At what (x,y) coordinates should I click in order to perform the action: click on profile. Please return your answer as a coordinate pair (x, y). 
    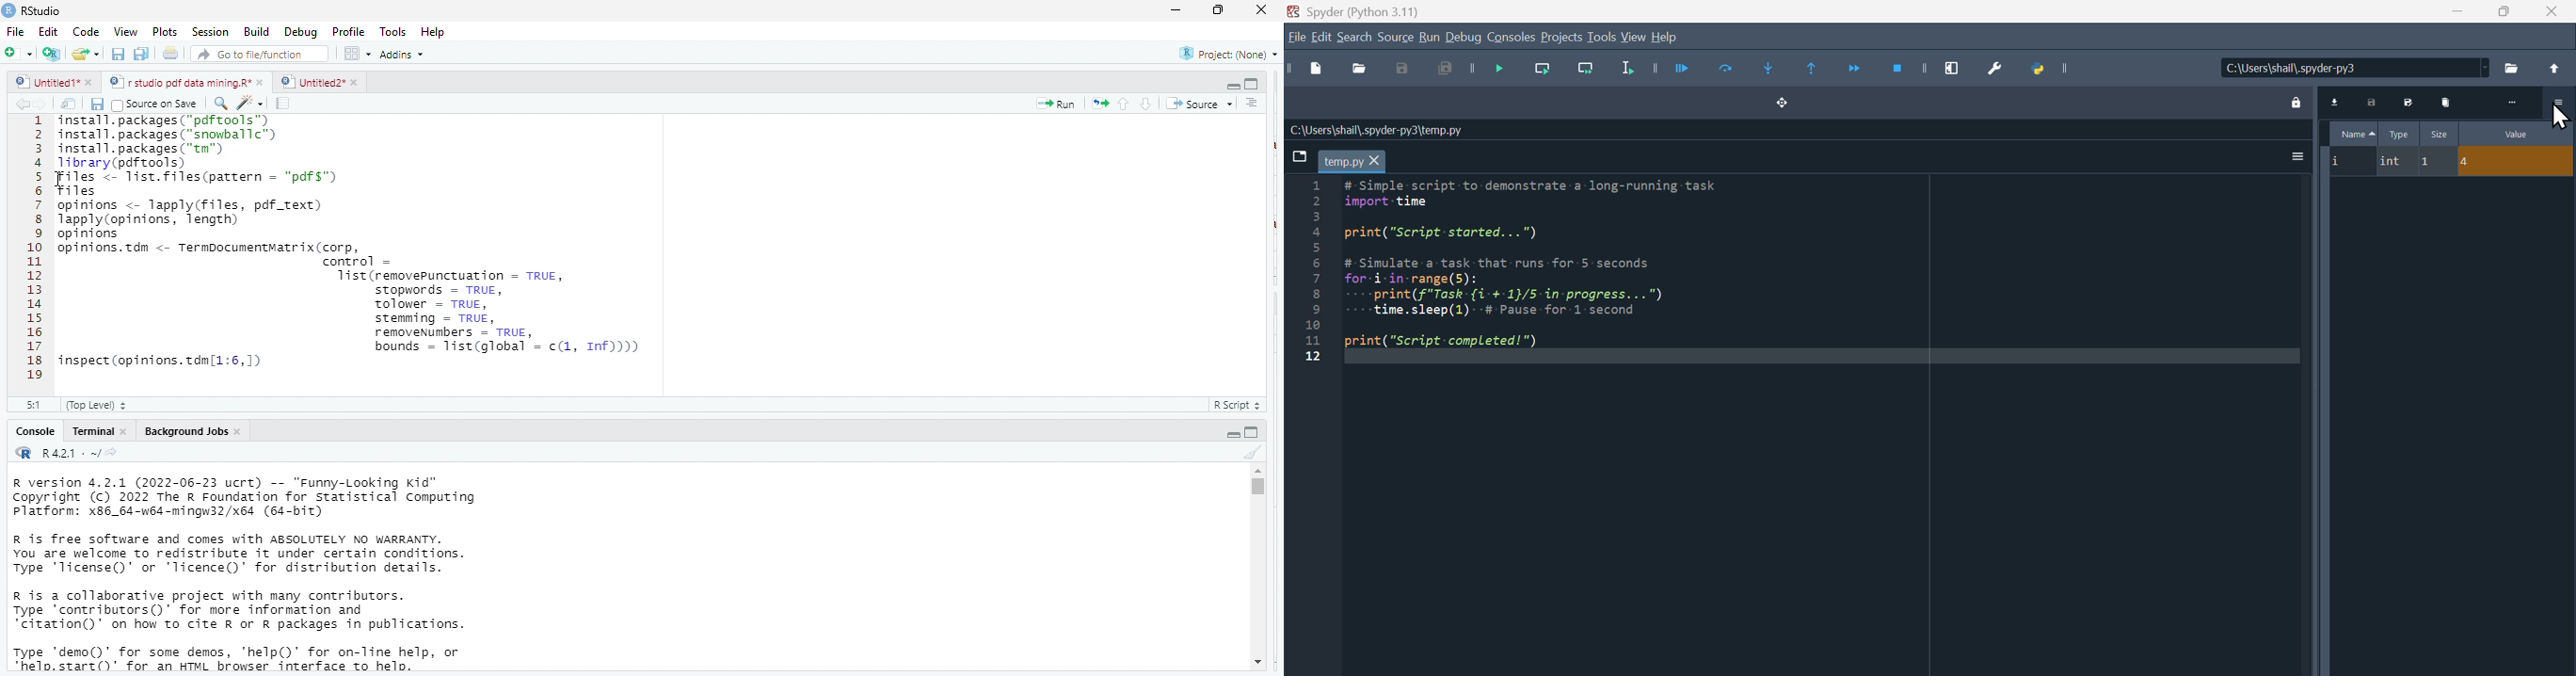
    Looking at the image, I should click on (348, 30).